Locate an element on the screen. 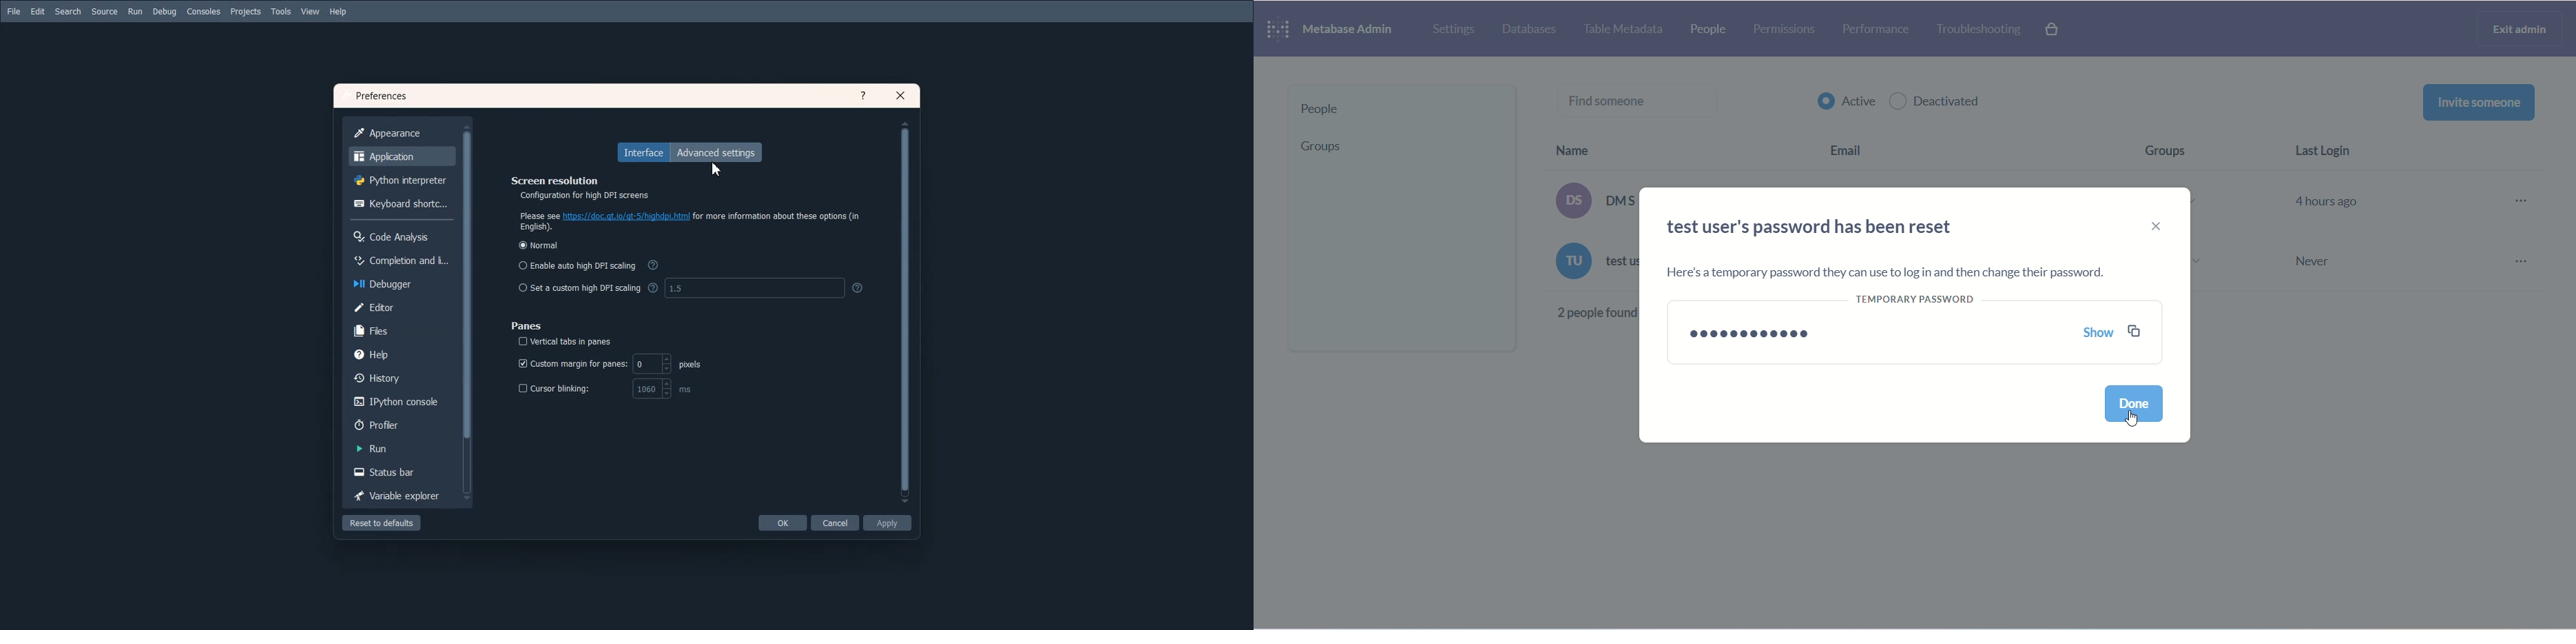  Application is located at coordinates (401, 156).